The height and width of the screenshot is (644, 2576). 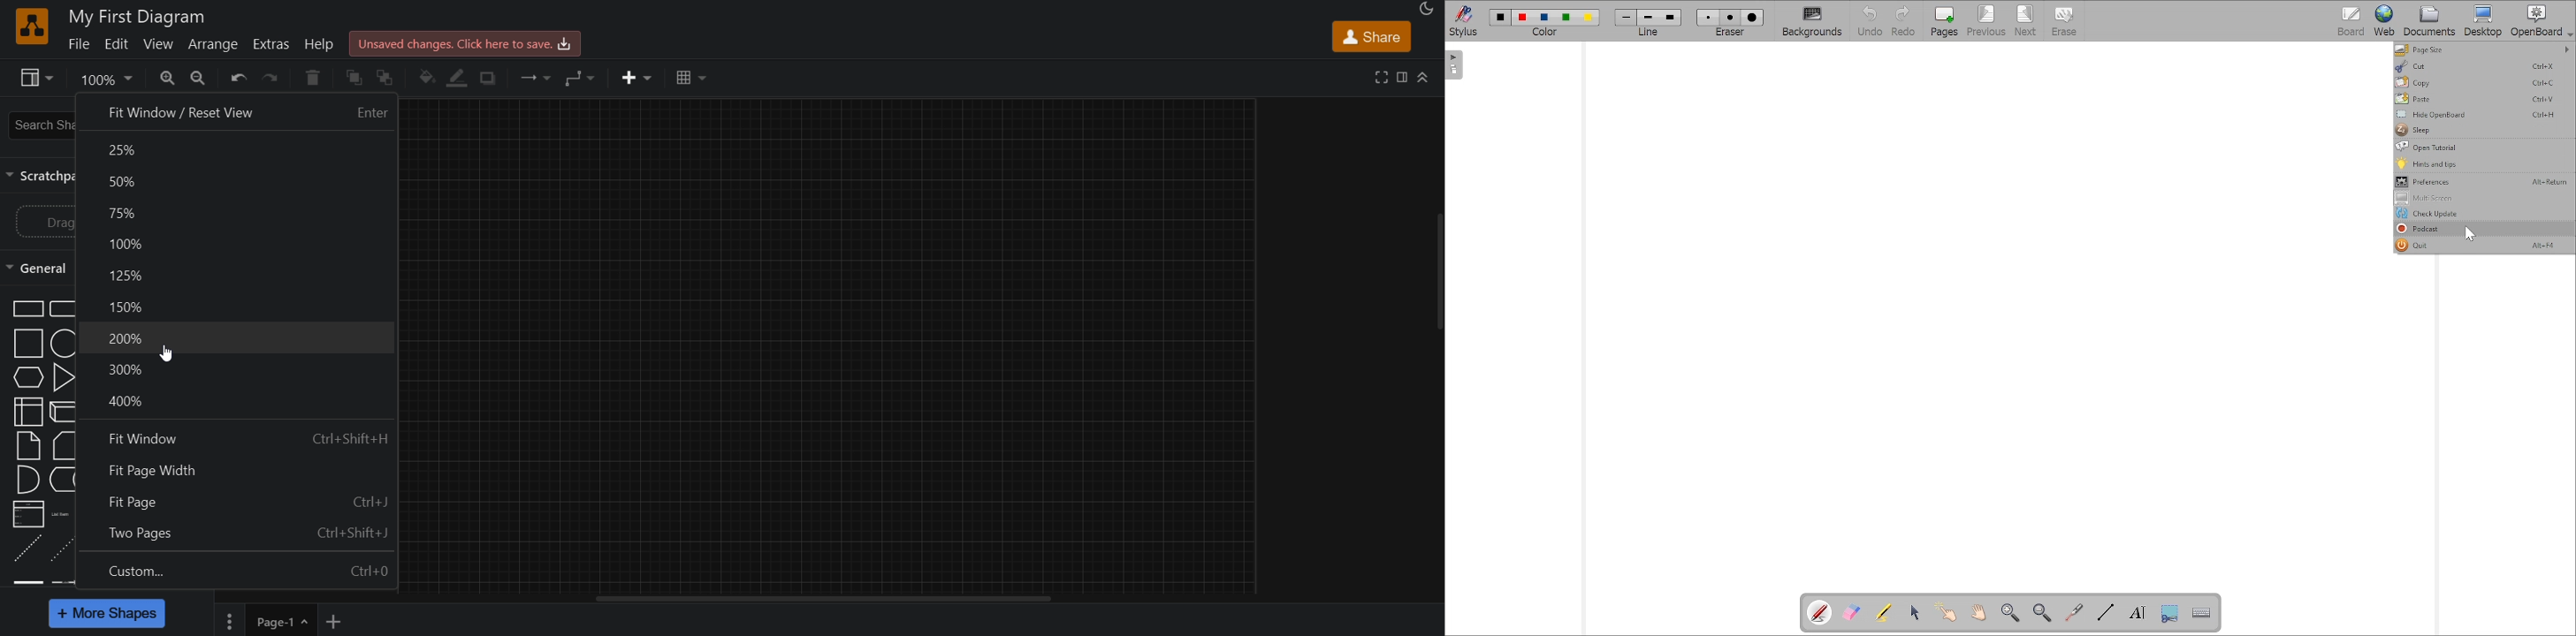 What do you see at coordinates (117, 43) in the screenshot?
I see `edit` at bounding box center [117, 43].